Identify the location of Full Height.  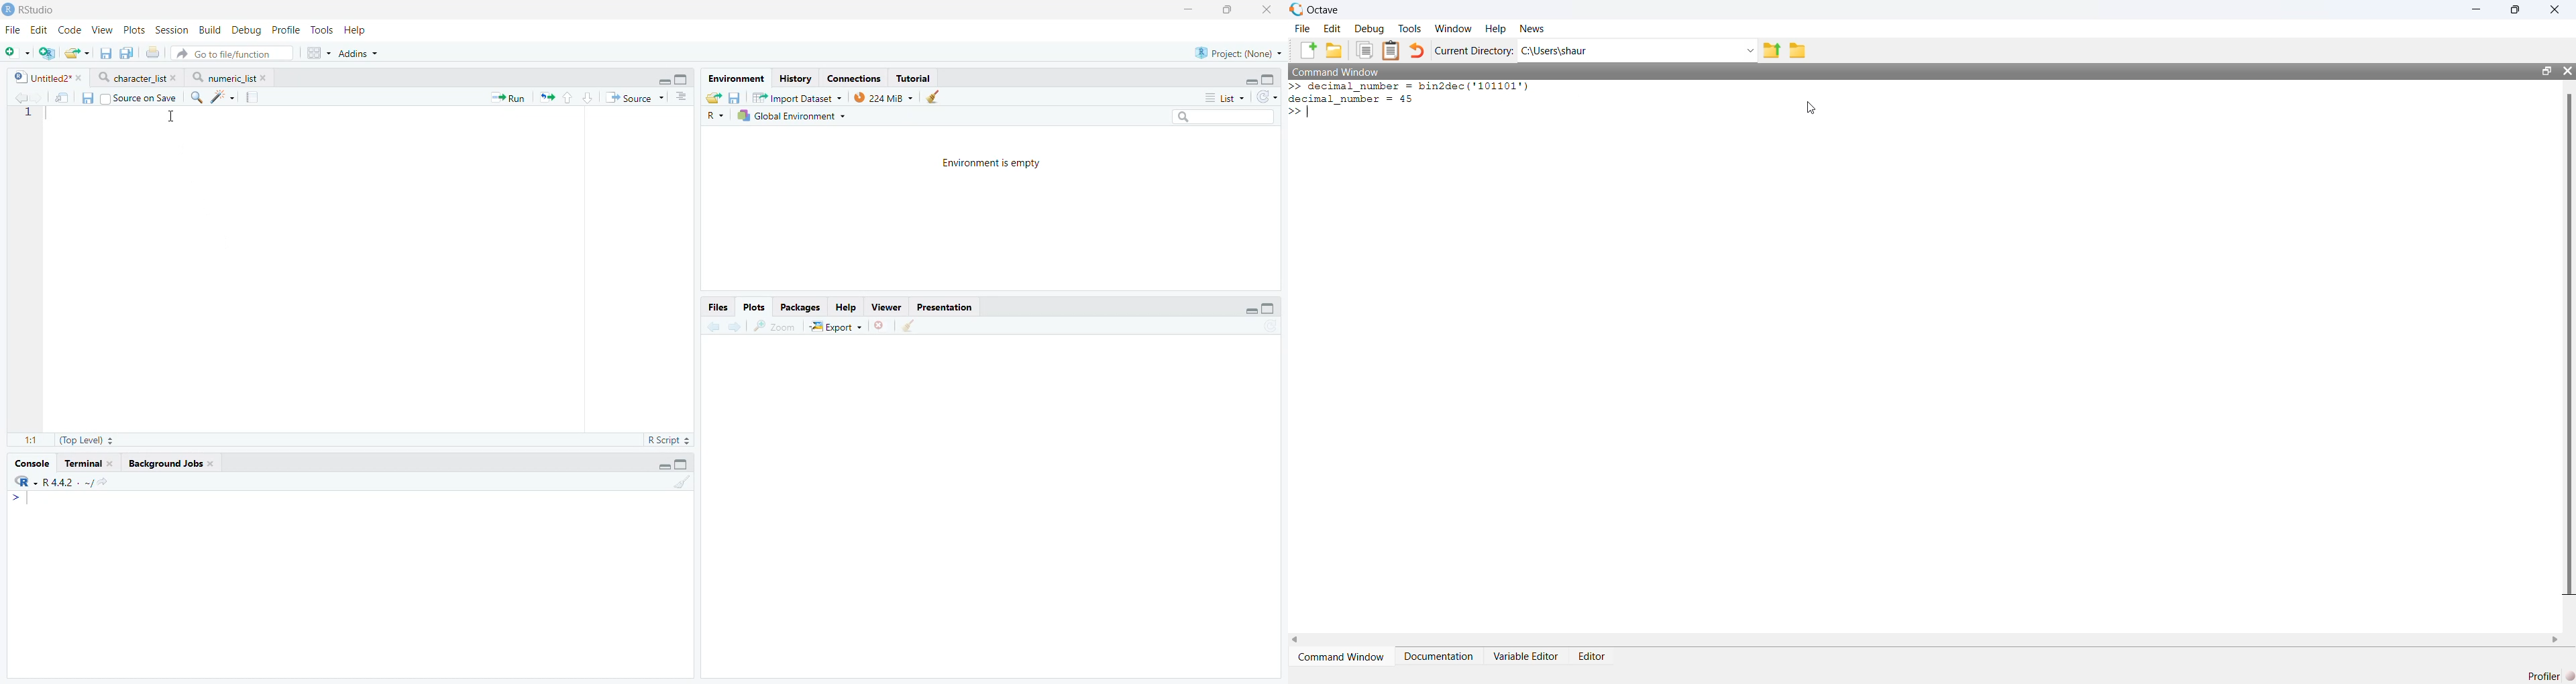
(684, 464).